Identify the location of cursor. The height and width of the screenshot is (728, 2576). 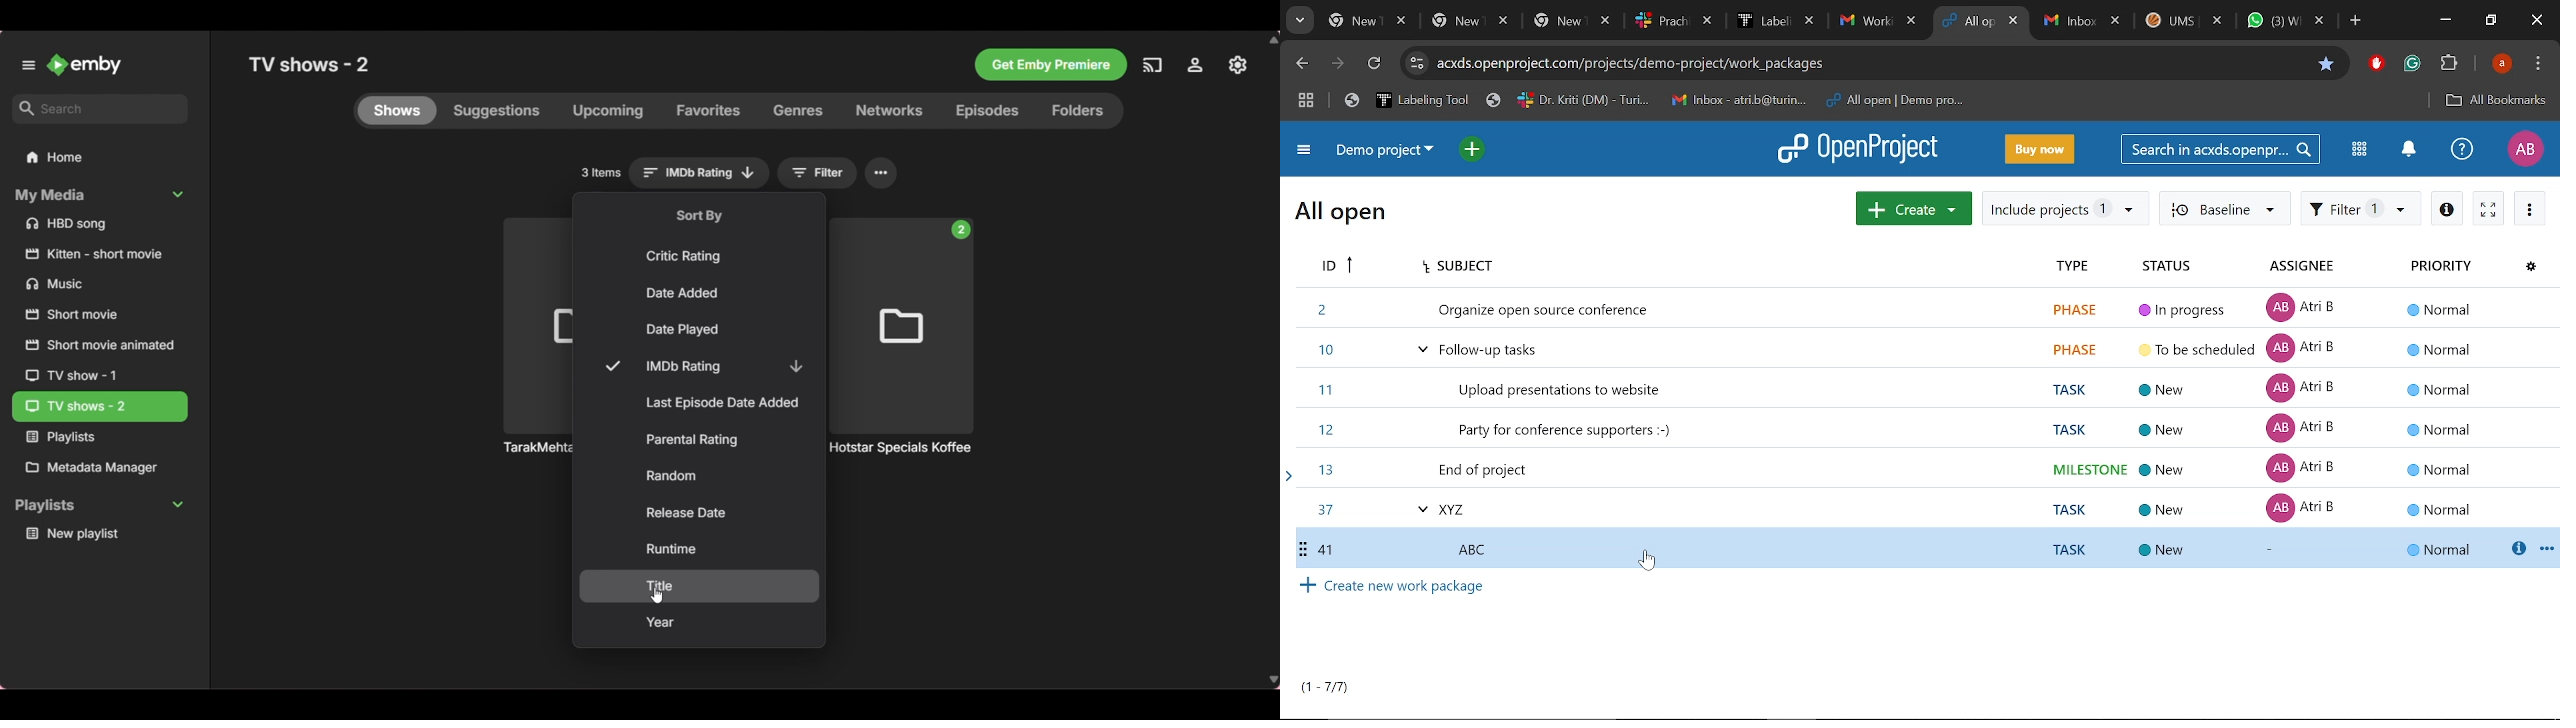
(1648, 562).